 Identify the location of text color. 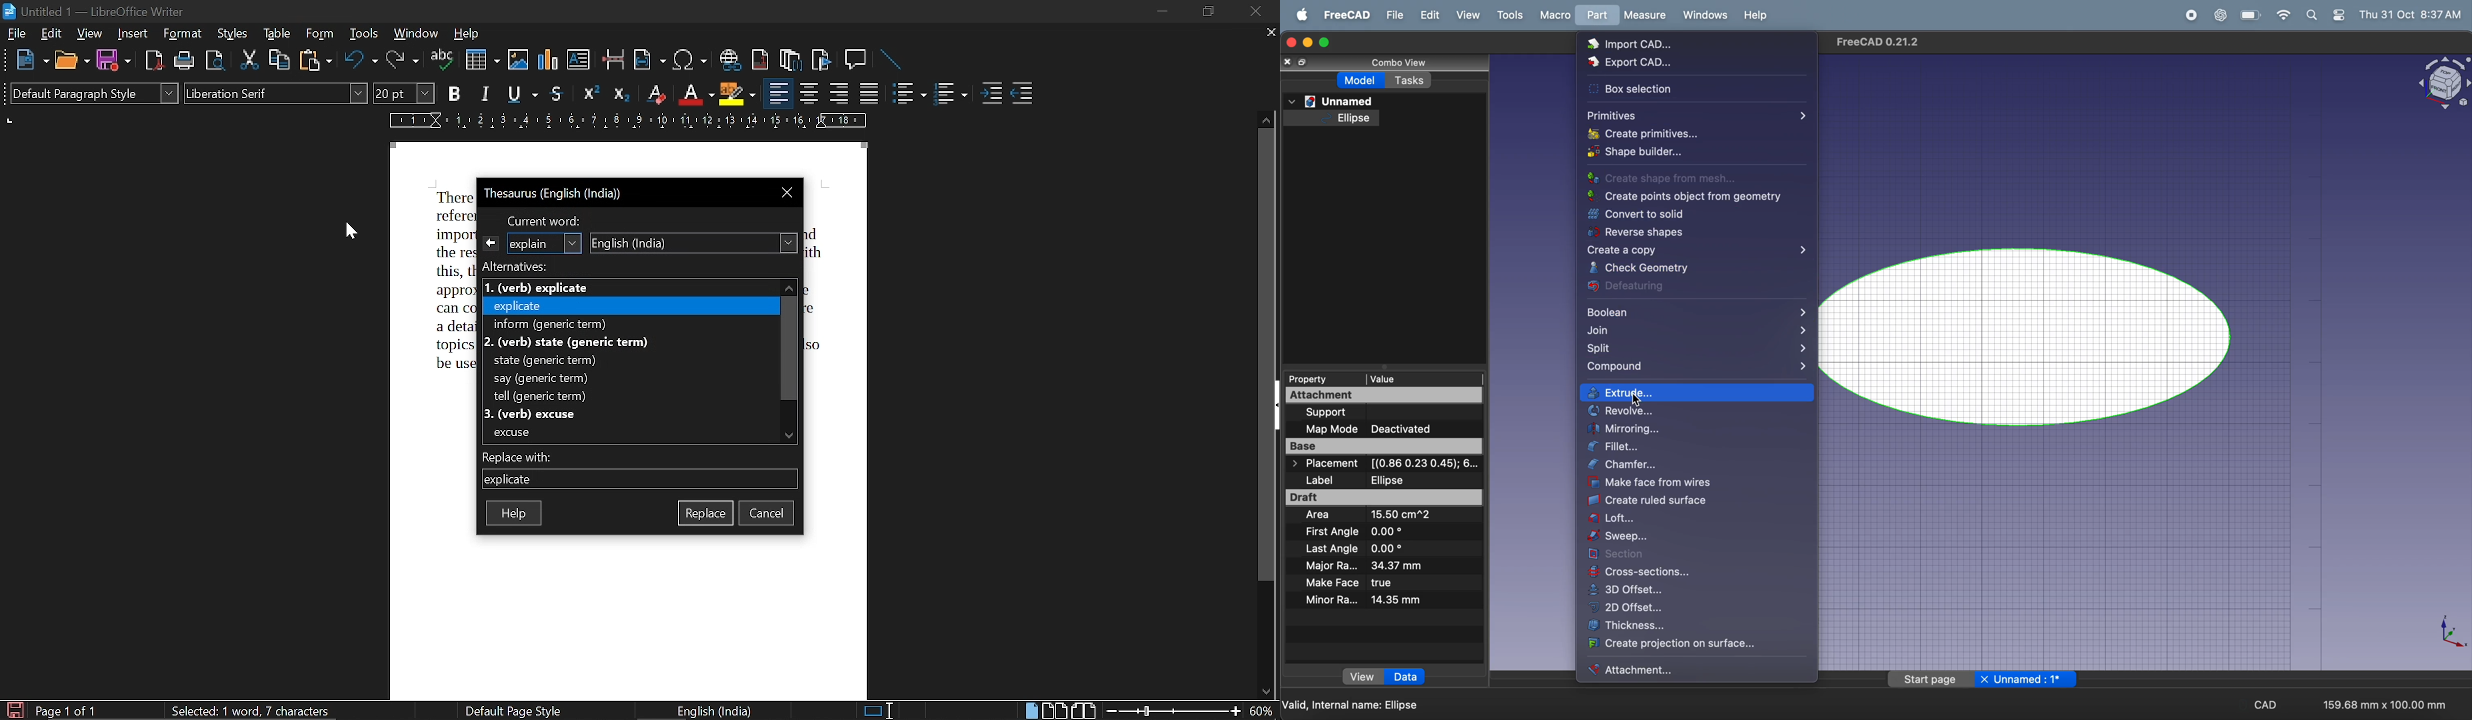
(696, 95).